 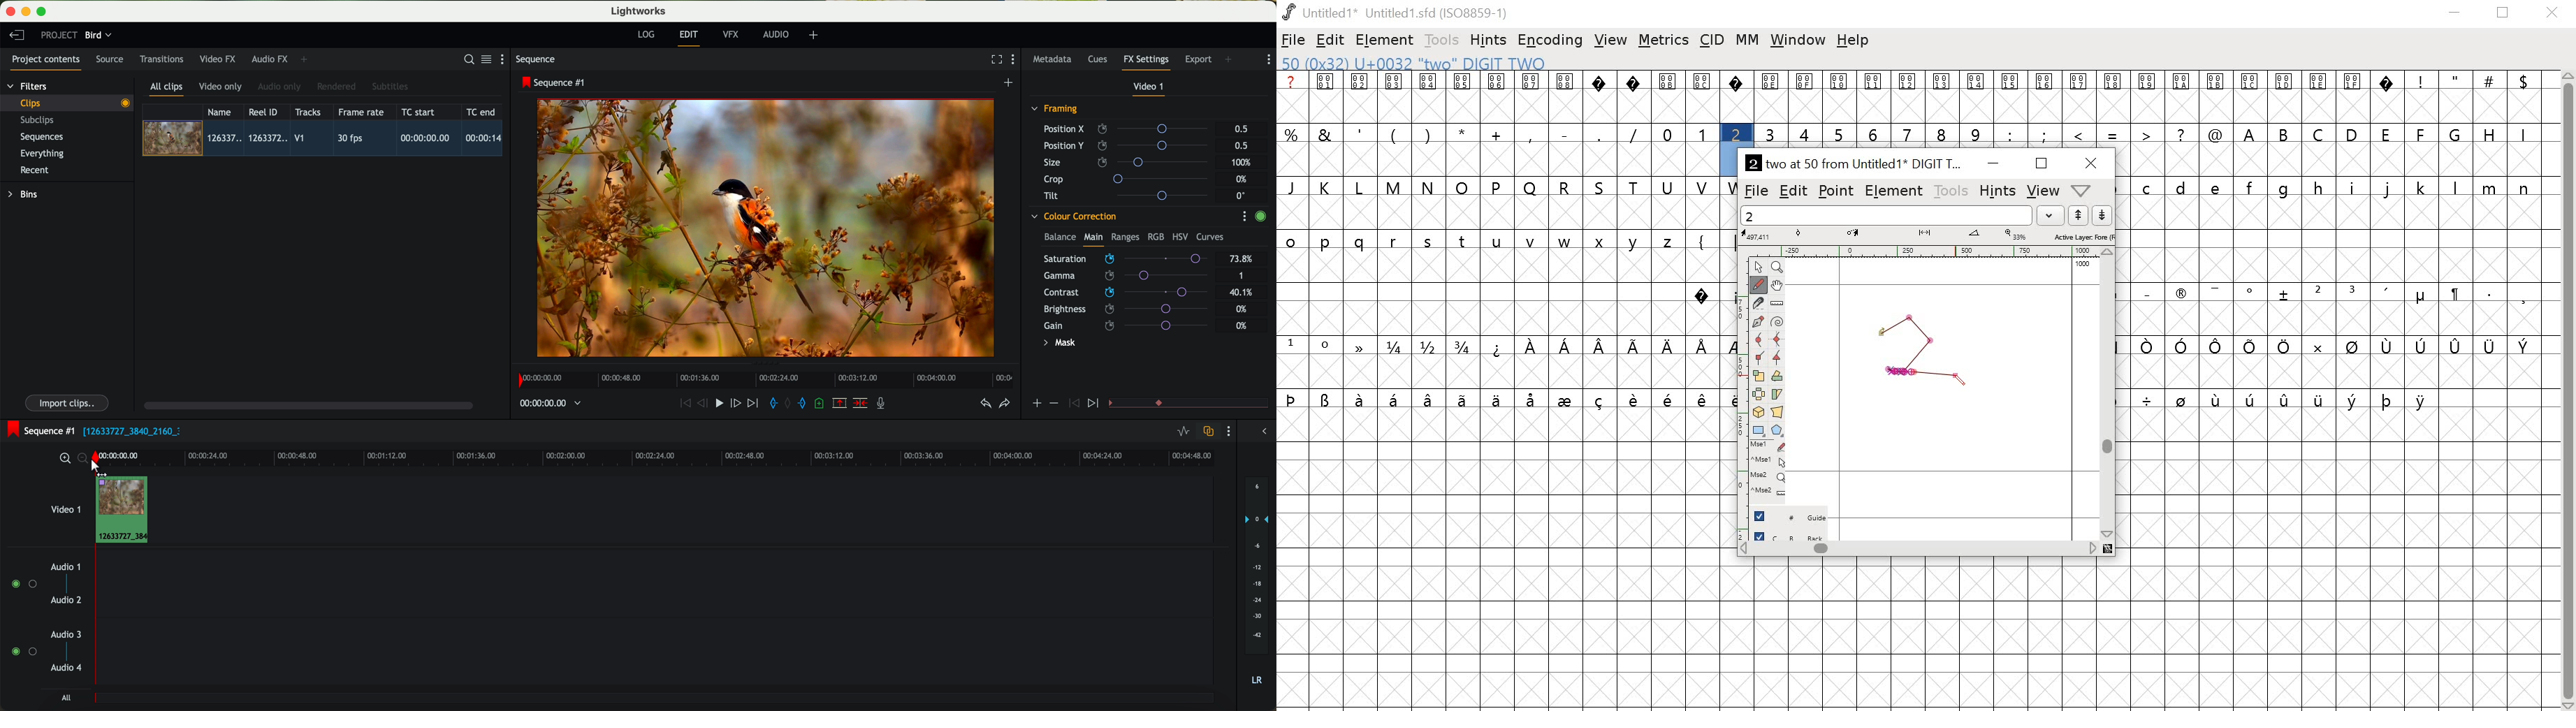 I want to click on import clips, so click(x=68, y=402).